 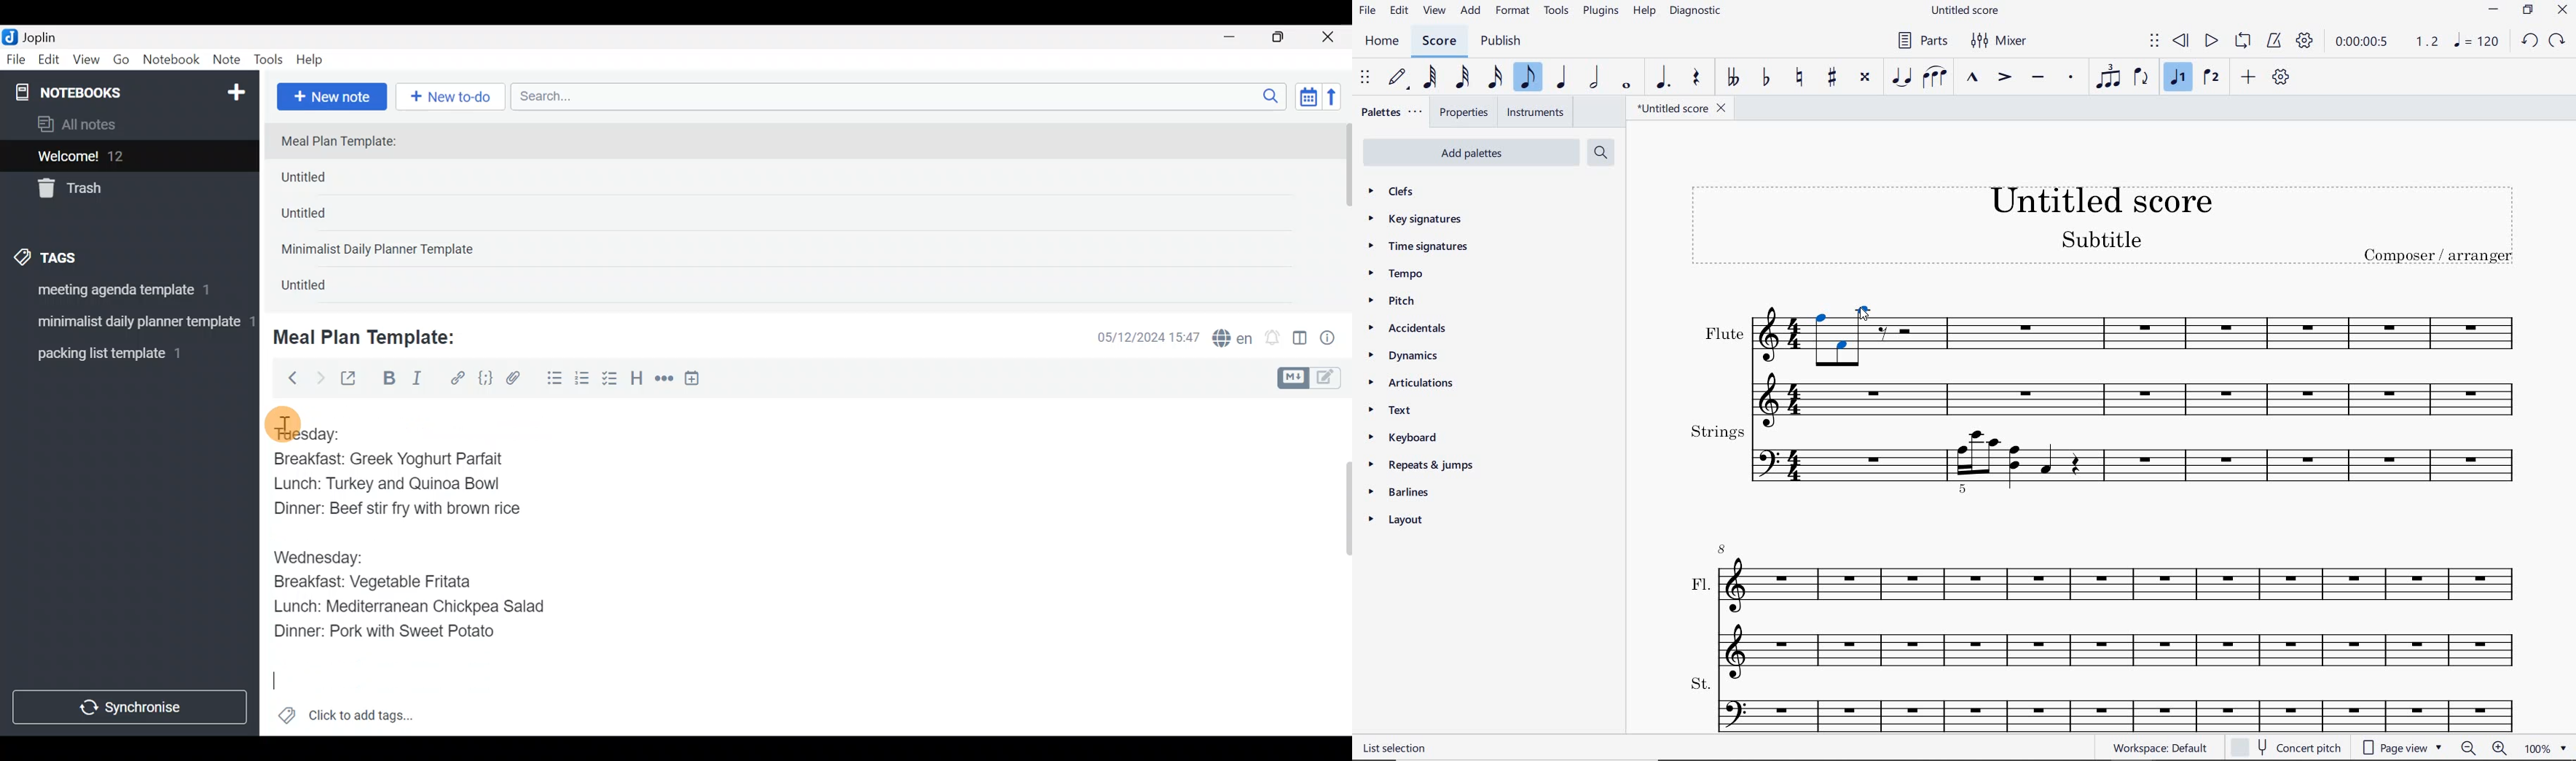 I want to click on scroll bar, so click(x=1343, y=213).